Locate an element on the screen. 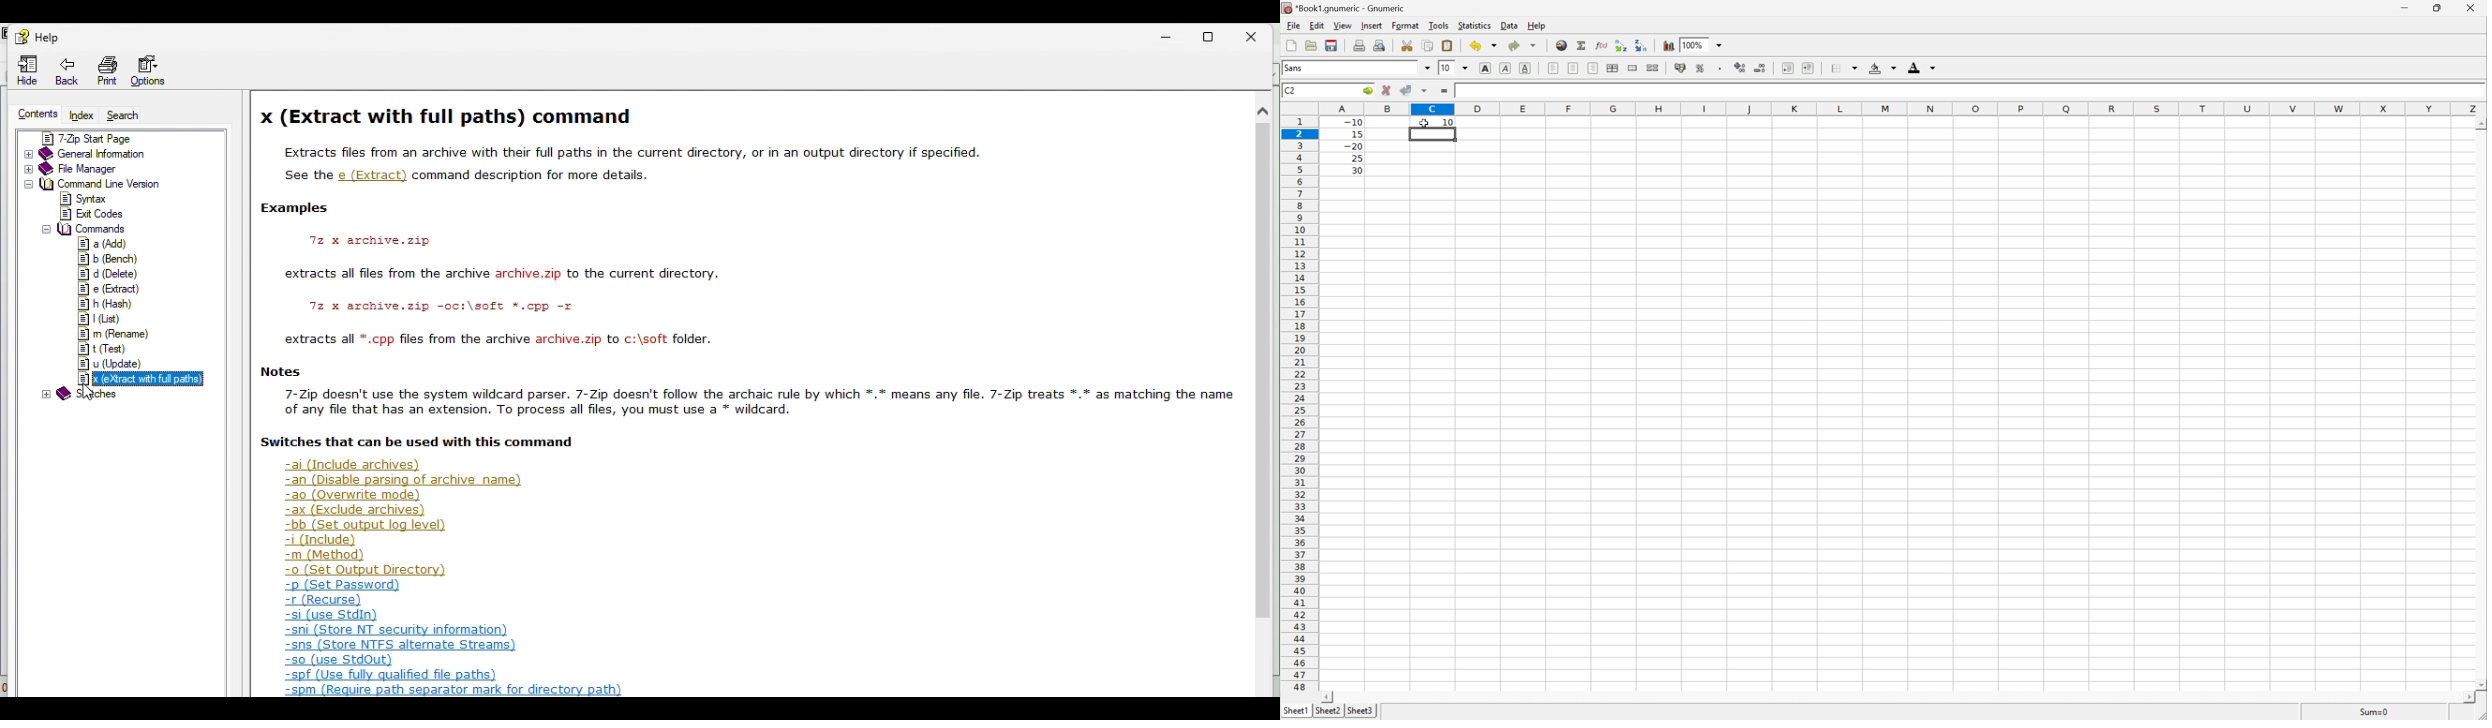  Cut the selection is located at coordinates (1409, 46).